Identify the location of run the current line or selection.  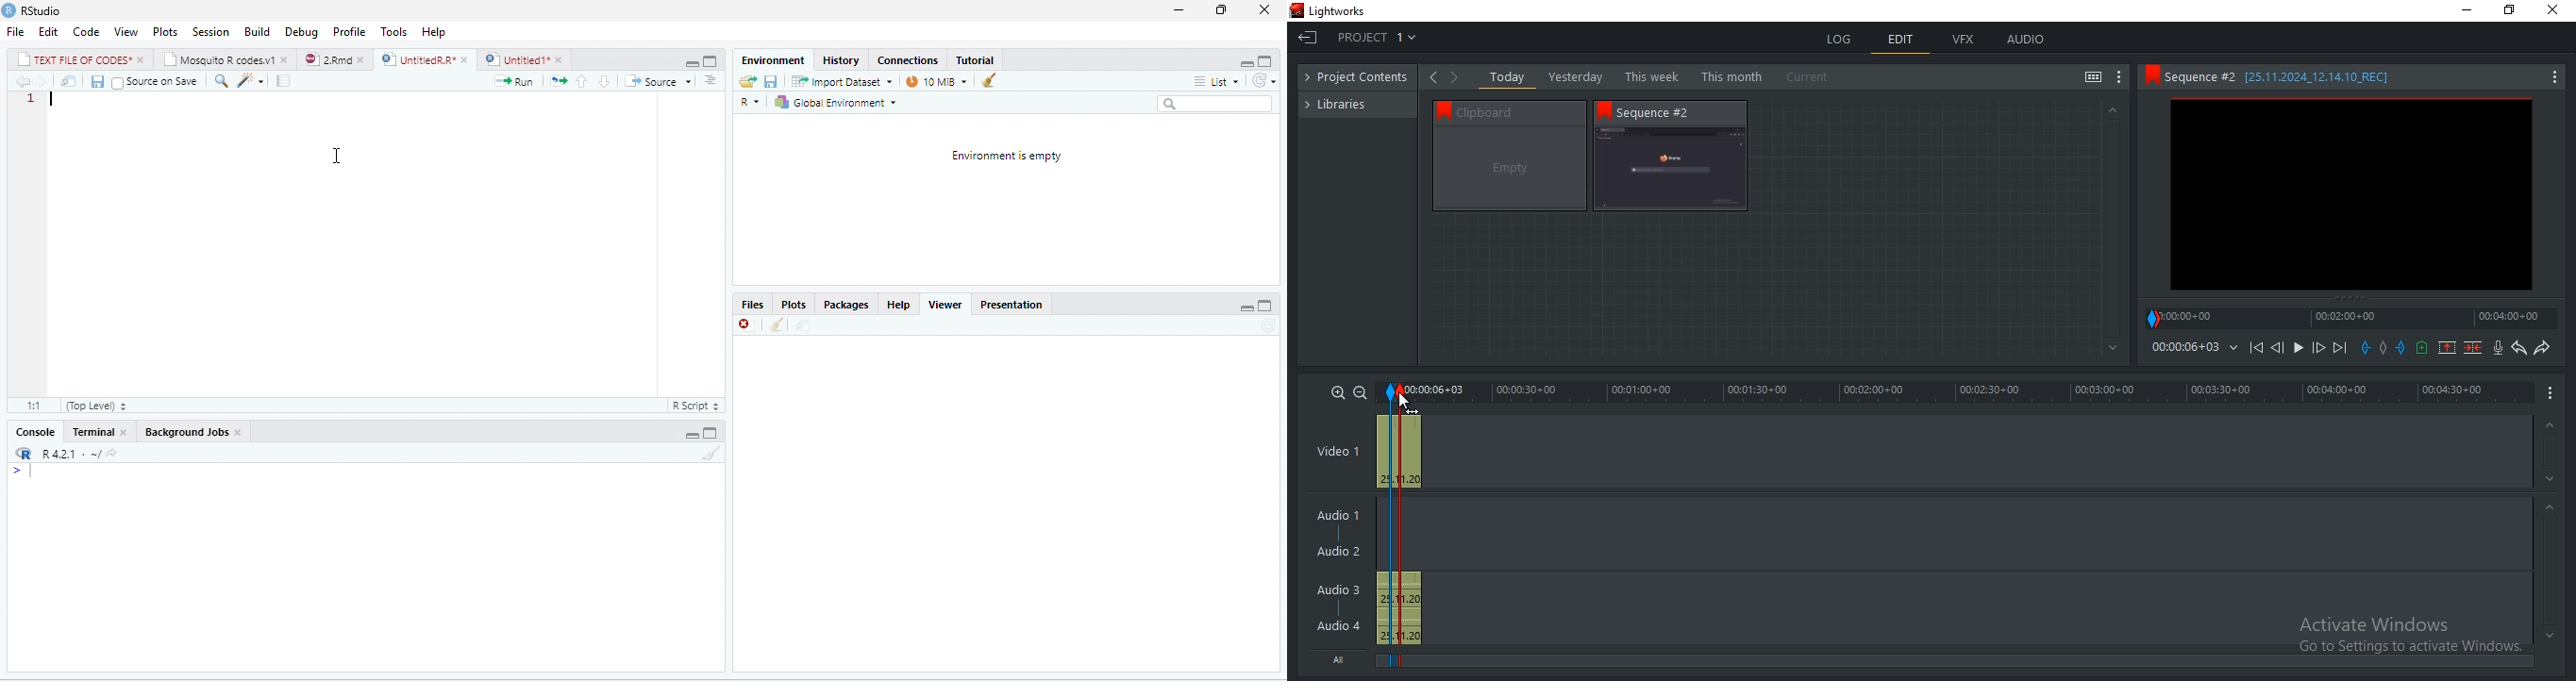
(513, 80).